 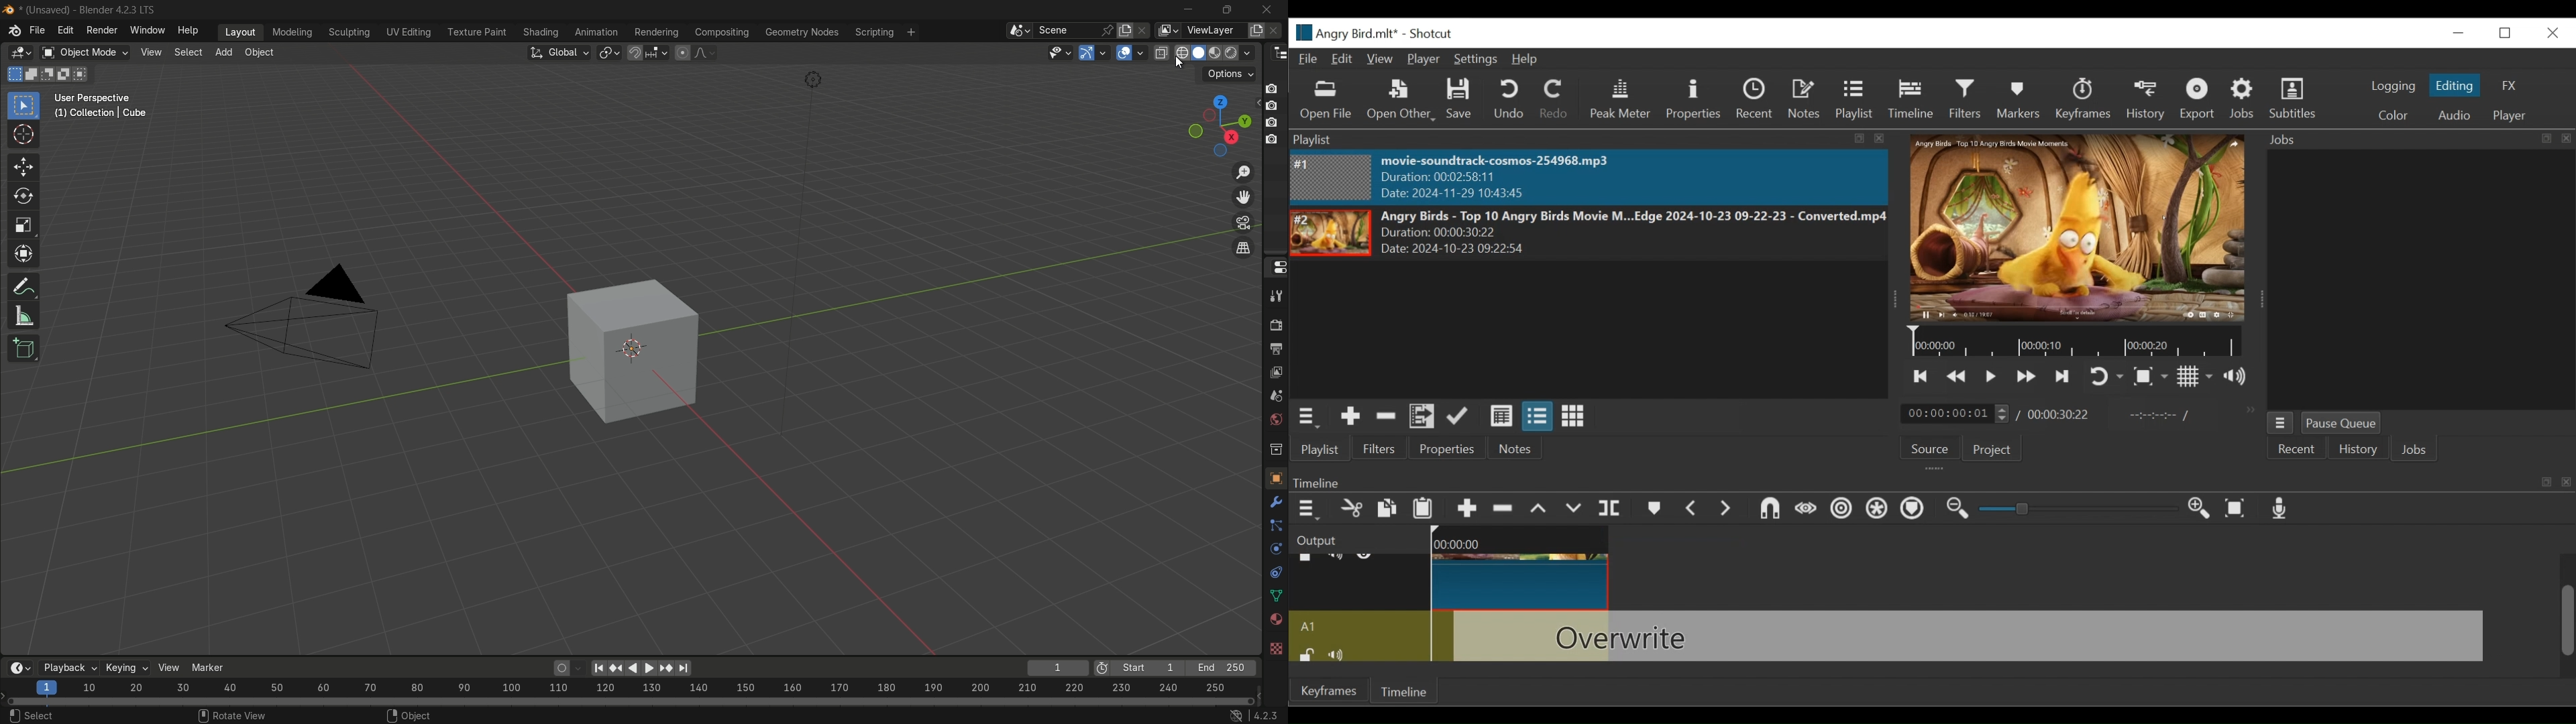 I want to click on Audio track , so click(x=1360, y=626).